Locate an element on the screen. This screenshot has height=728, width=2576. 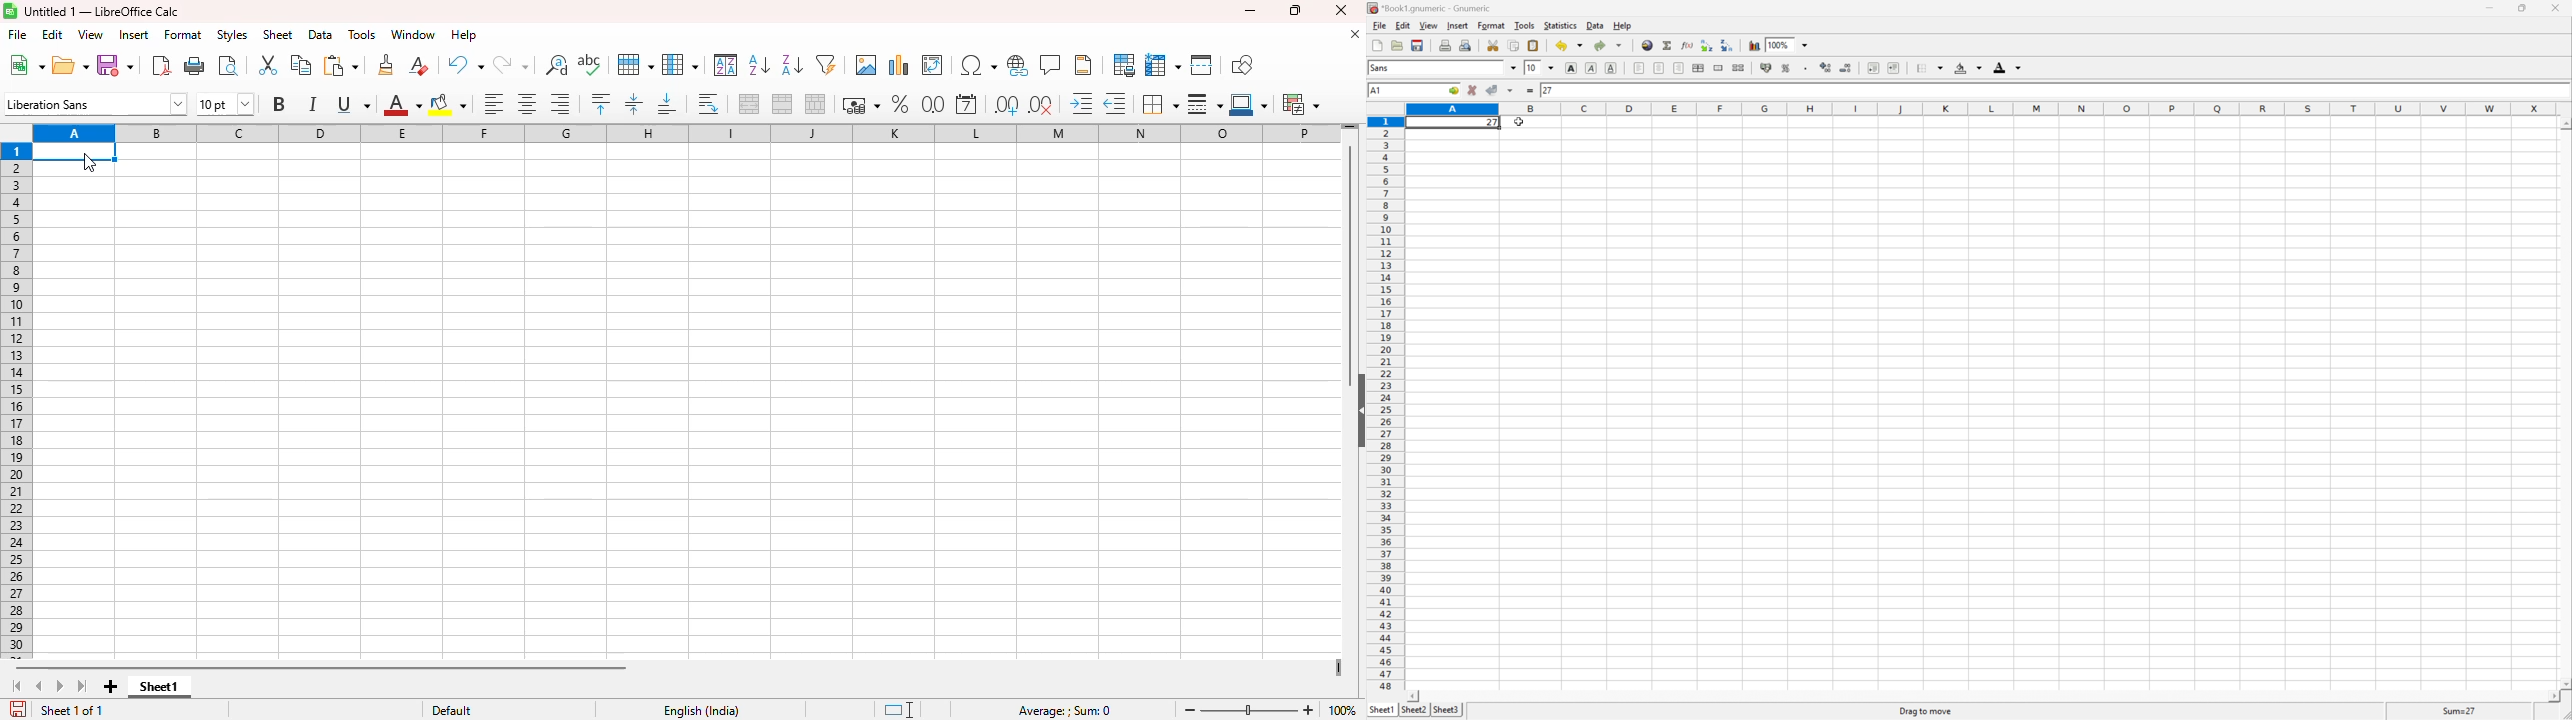
Merge a range of cells is located at coordinates (1717, 68).